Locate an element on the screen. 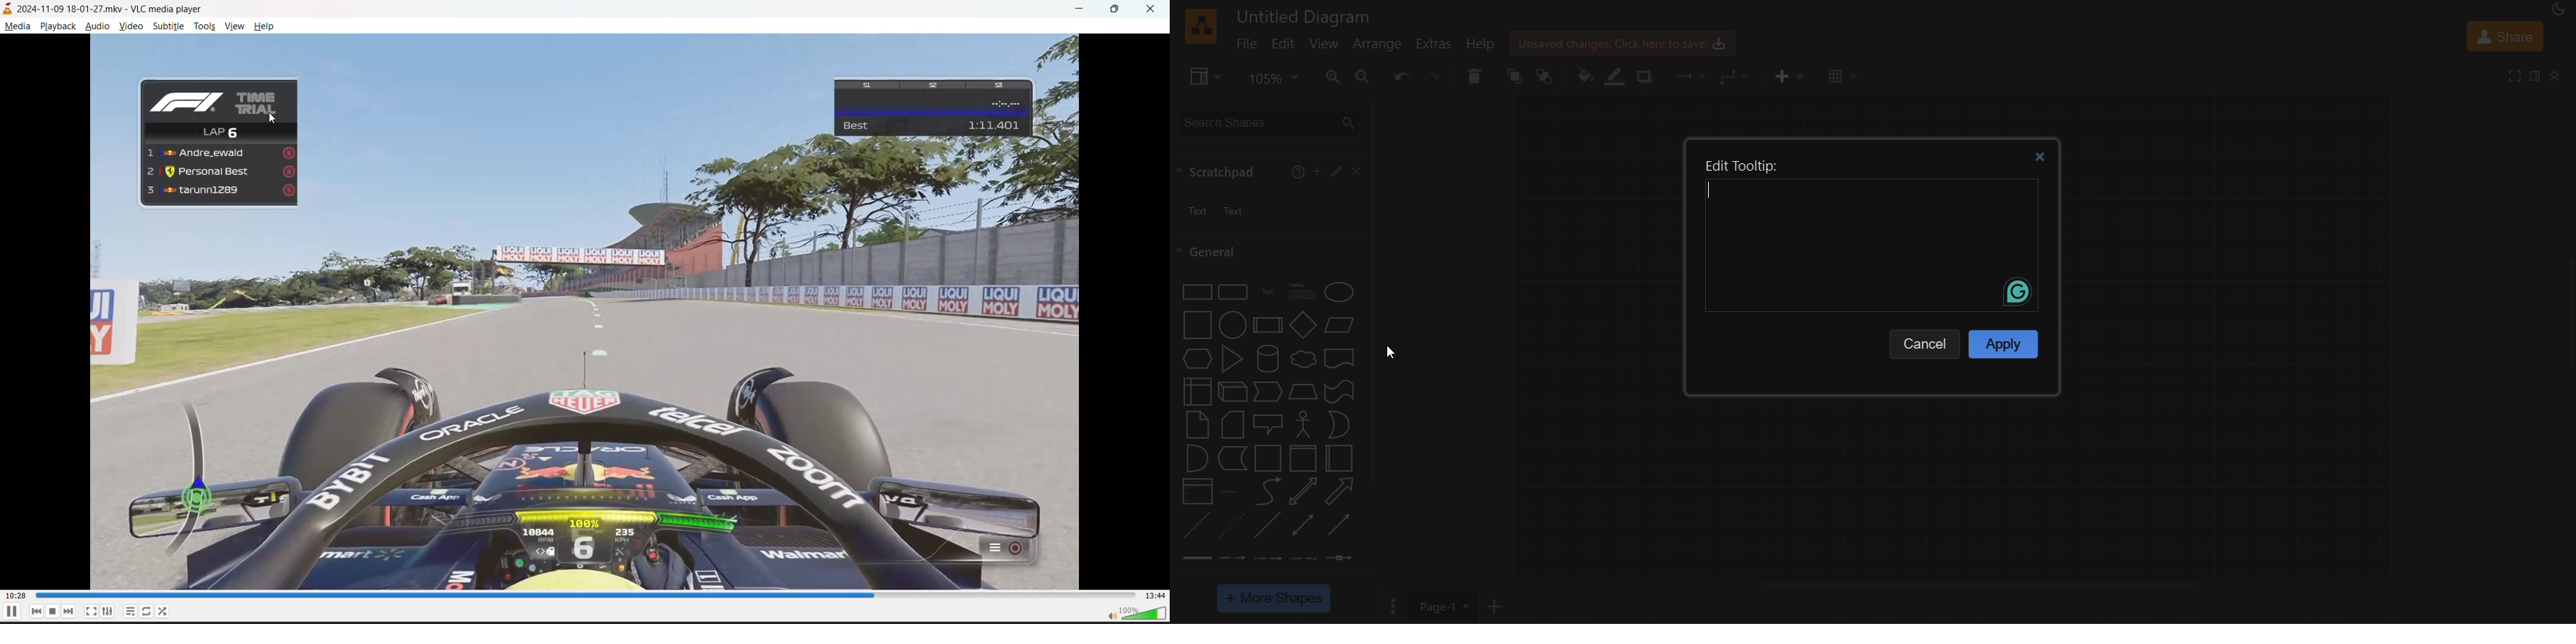 This screenshot has height=644, width=2576. fill color is located at coordinates (1584, 78).